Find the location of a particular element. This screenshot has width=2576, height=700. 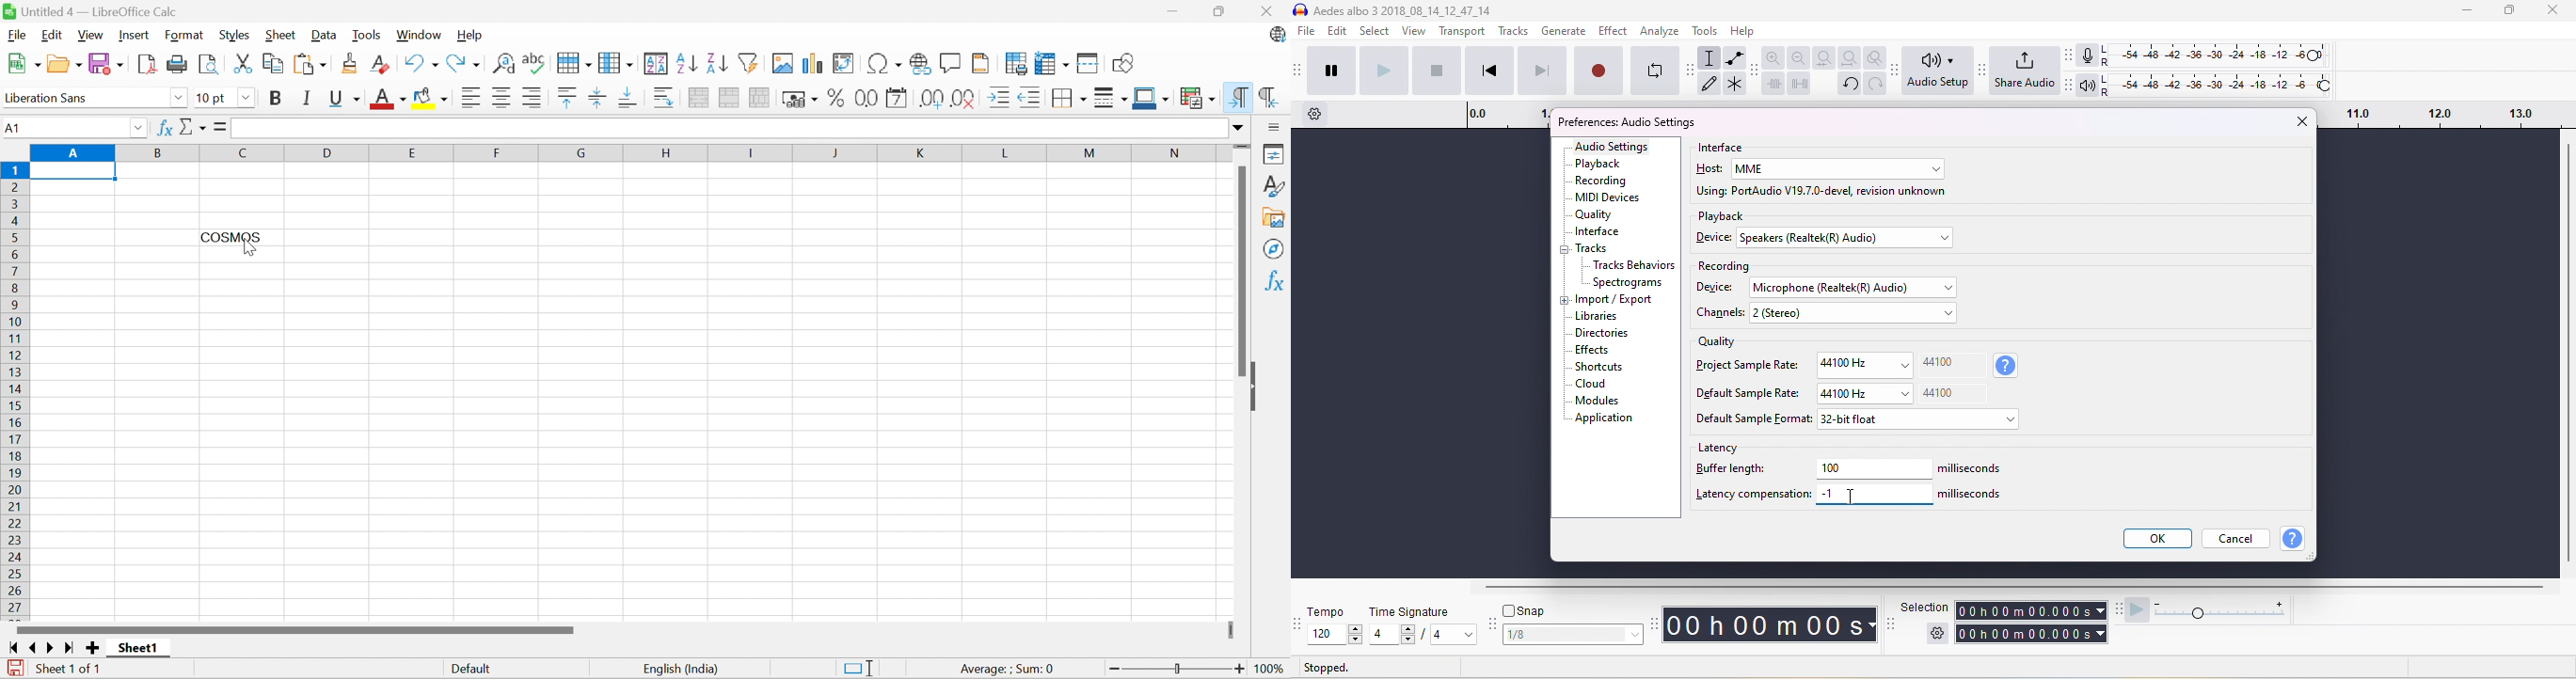

Align Center is located at coordinates (503, 99).